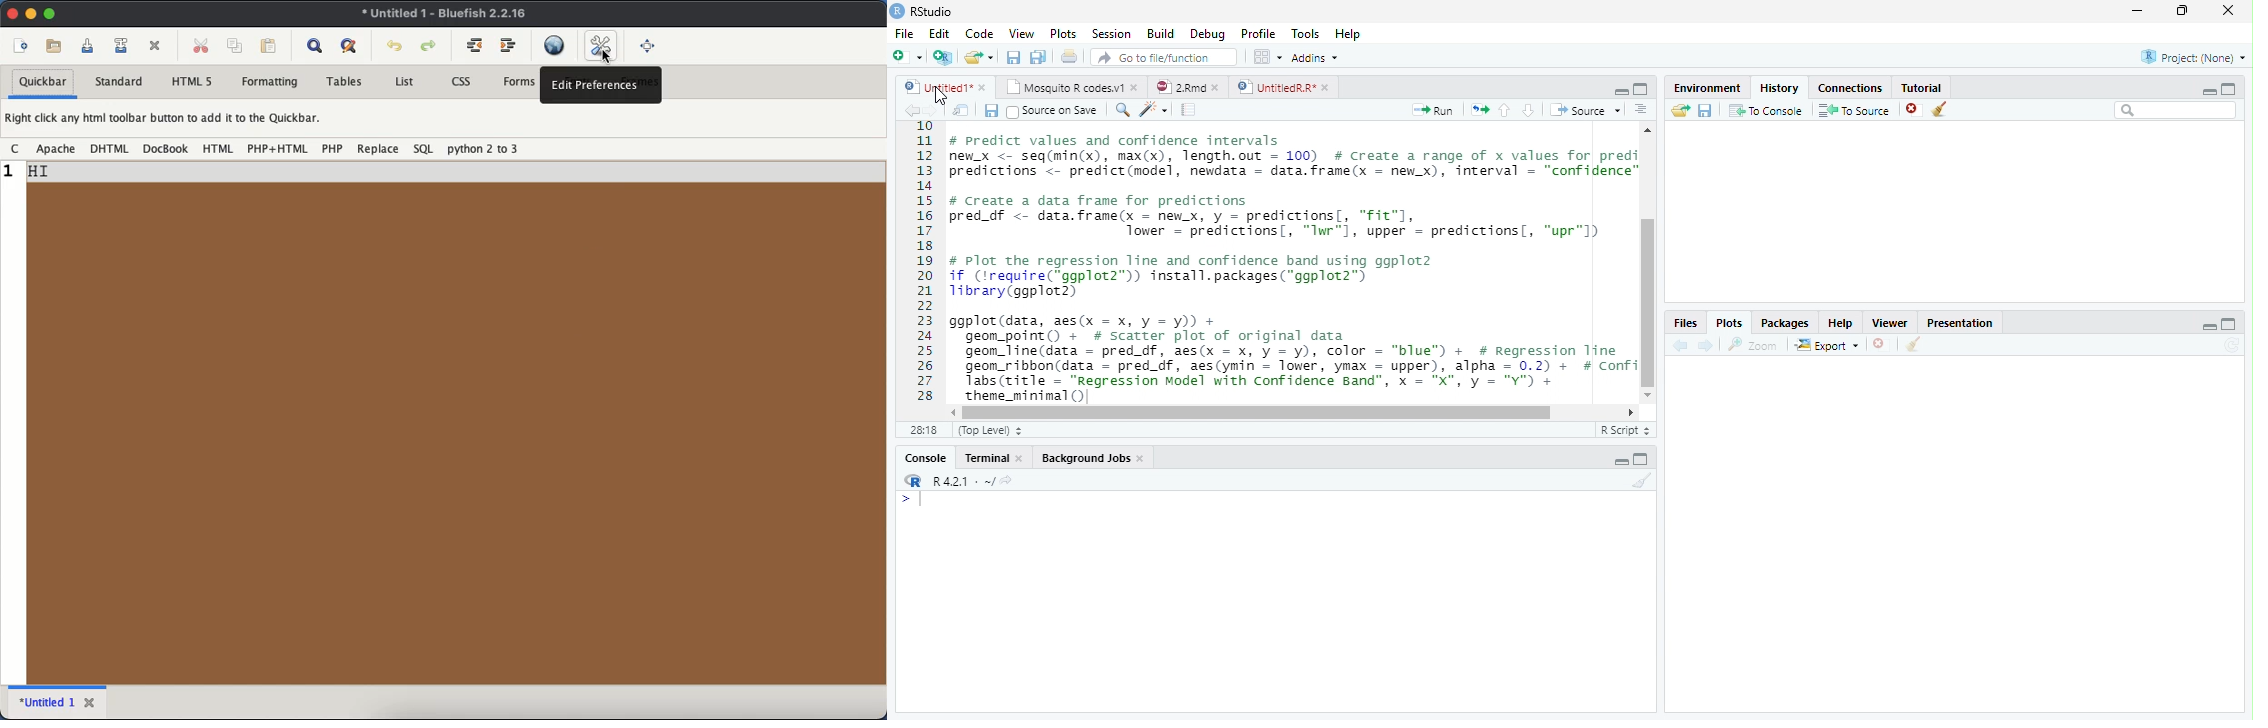 The width and height of the screenshot is (2268, 728). I want to click on Edit, so click(941, 33).